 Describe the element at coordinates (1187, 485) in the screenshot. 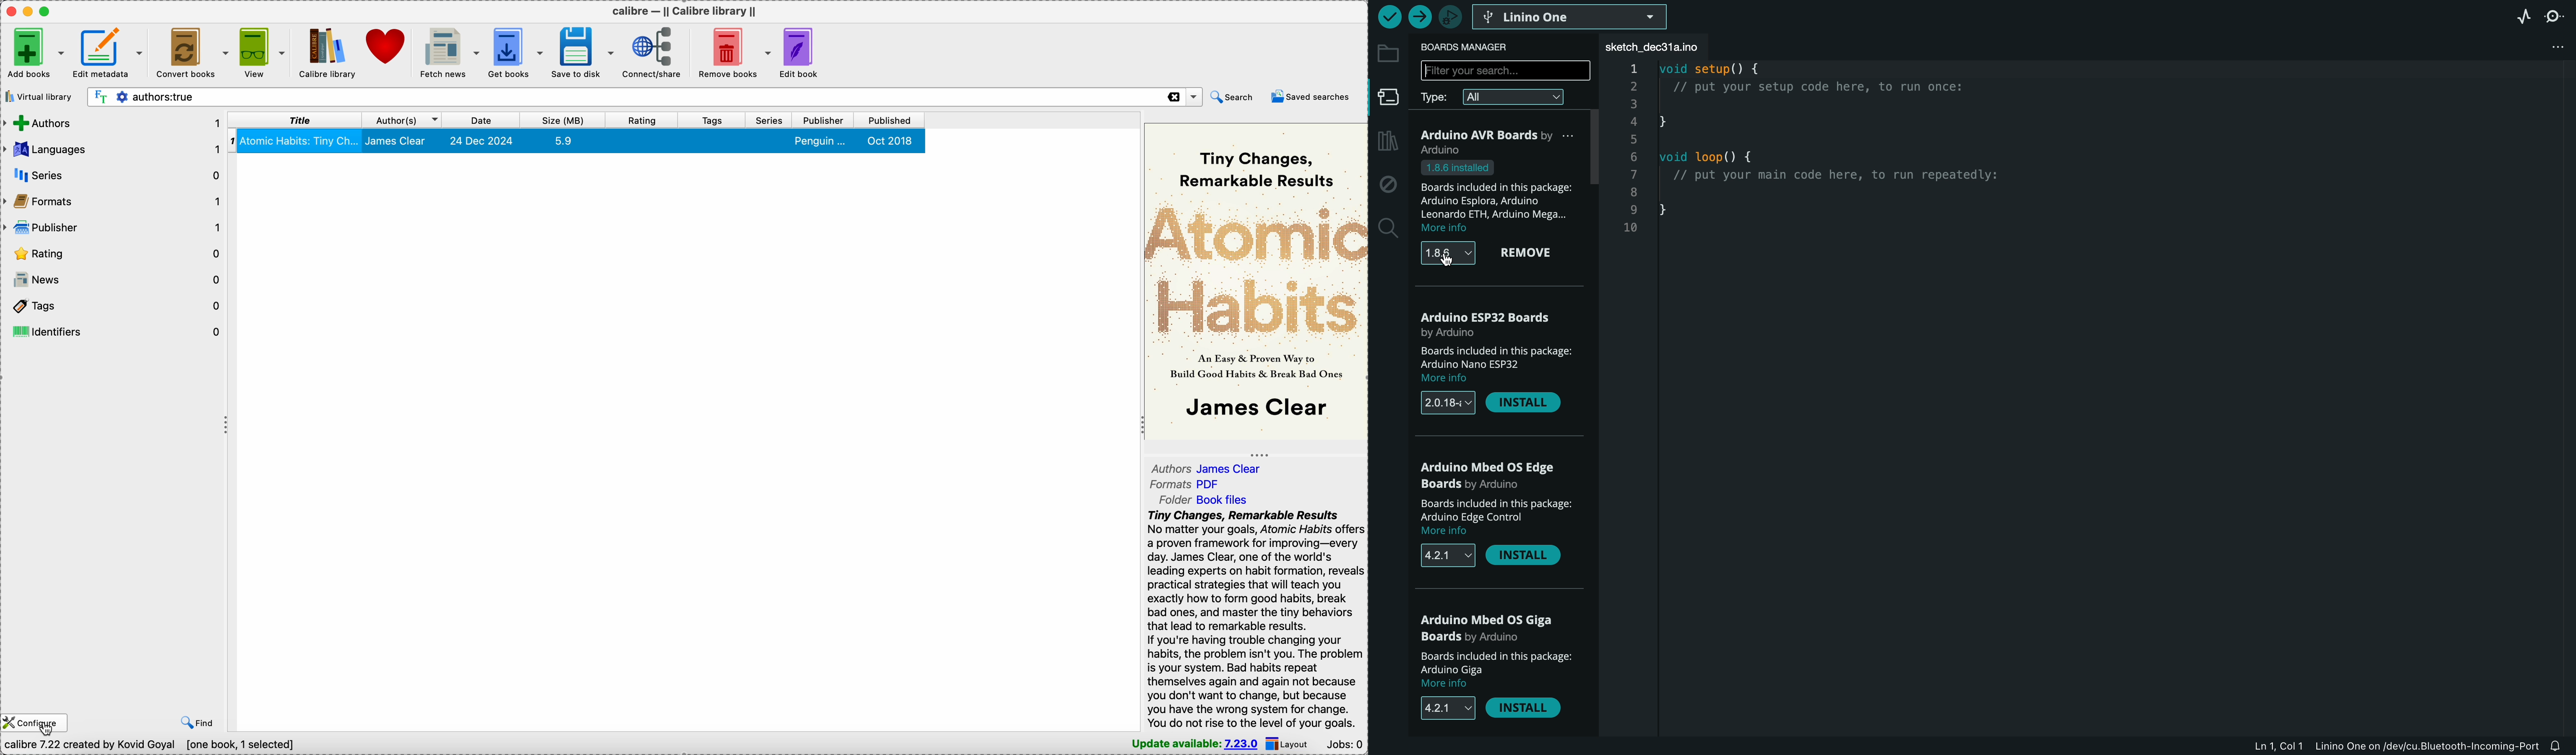

I see `formats PDF` at that location.